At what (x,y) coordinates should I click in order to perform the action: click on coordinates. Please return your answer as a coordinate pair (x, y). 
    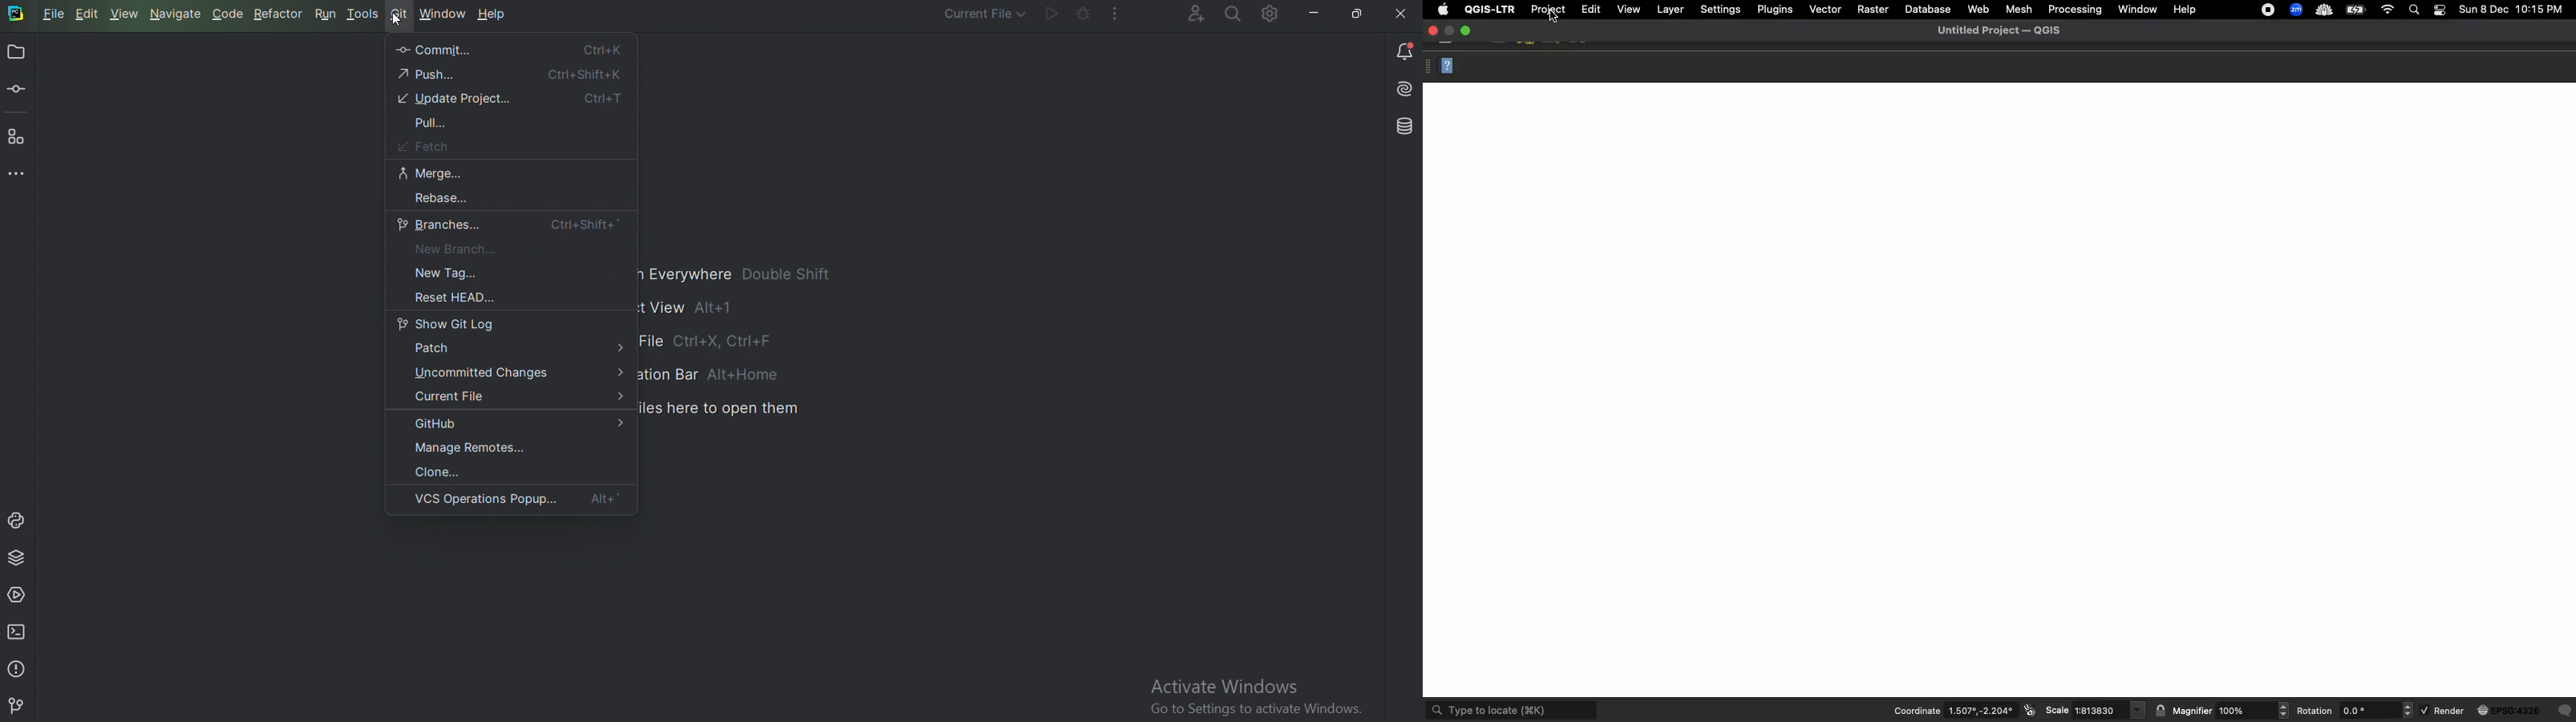
    Looking at the image, I should click on (1980, 712).